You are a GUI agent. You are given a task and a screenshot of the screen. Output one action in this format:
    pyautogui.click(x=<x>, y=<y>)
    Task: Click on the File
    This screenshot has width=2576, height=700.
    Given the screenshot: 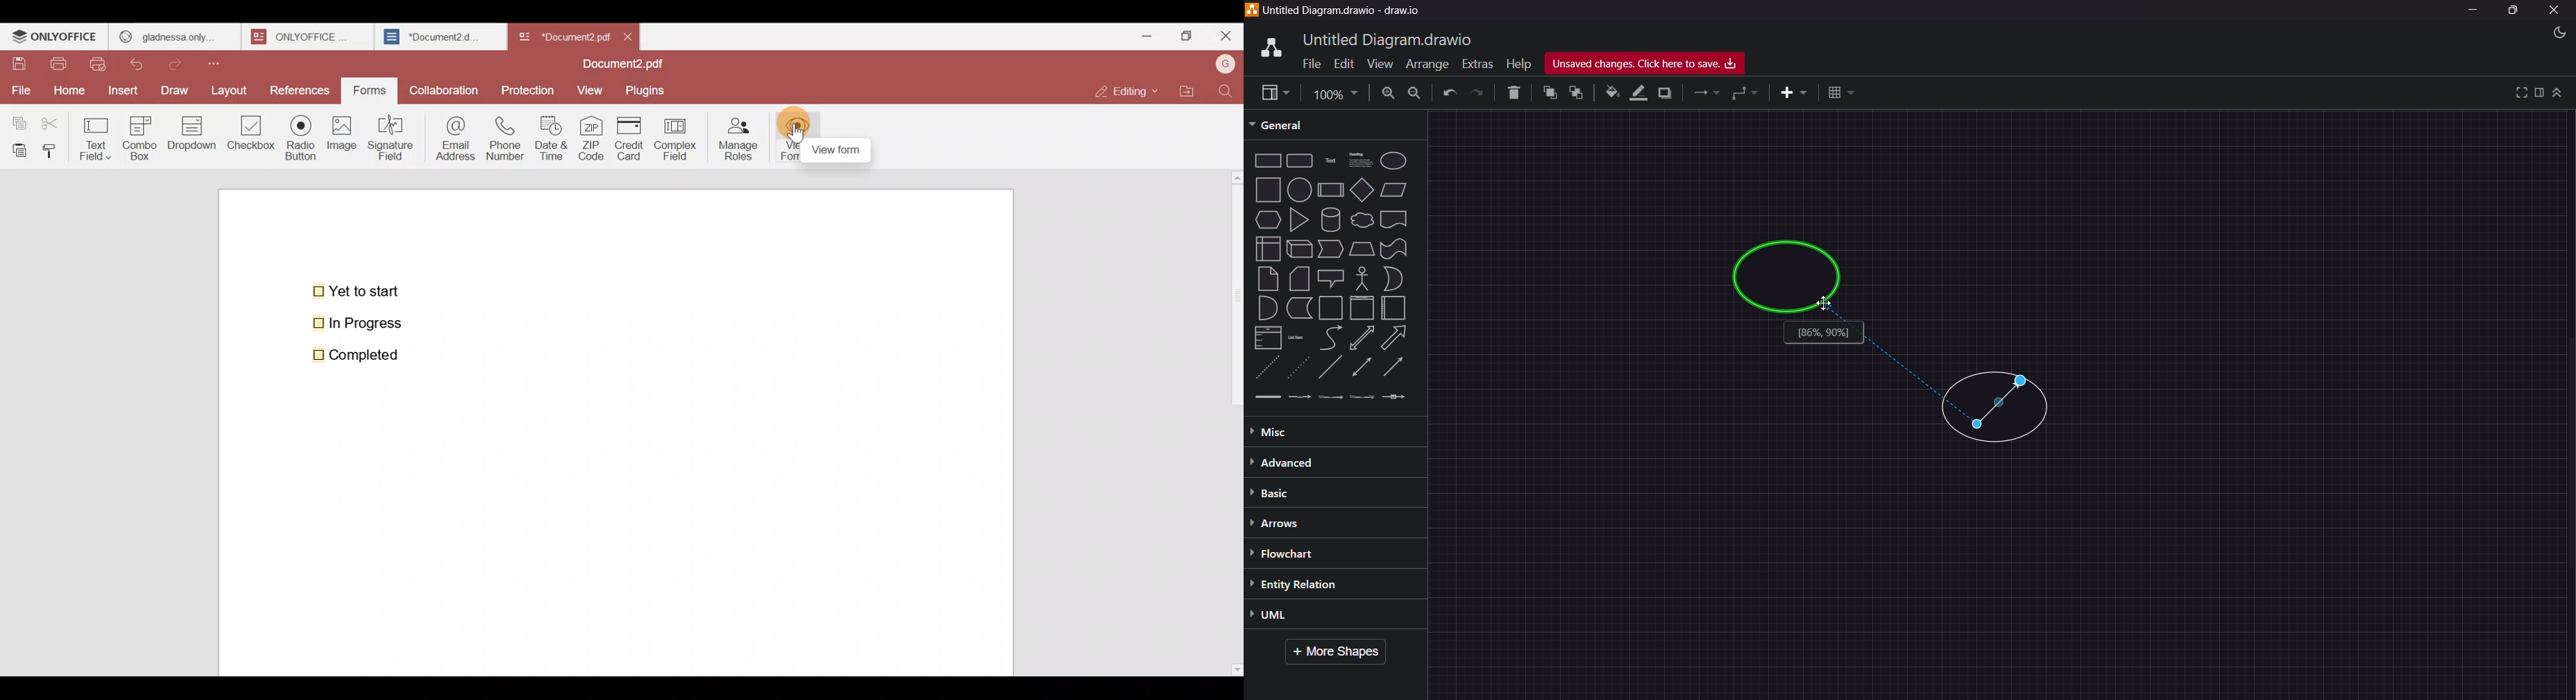 What is the action you would take?
    pyautogui.click(x=21, y=89)
    